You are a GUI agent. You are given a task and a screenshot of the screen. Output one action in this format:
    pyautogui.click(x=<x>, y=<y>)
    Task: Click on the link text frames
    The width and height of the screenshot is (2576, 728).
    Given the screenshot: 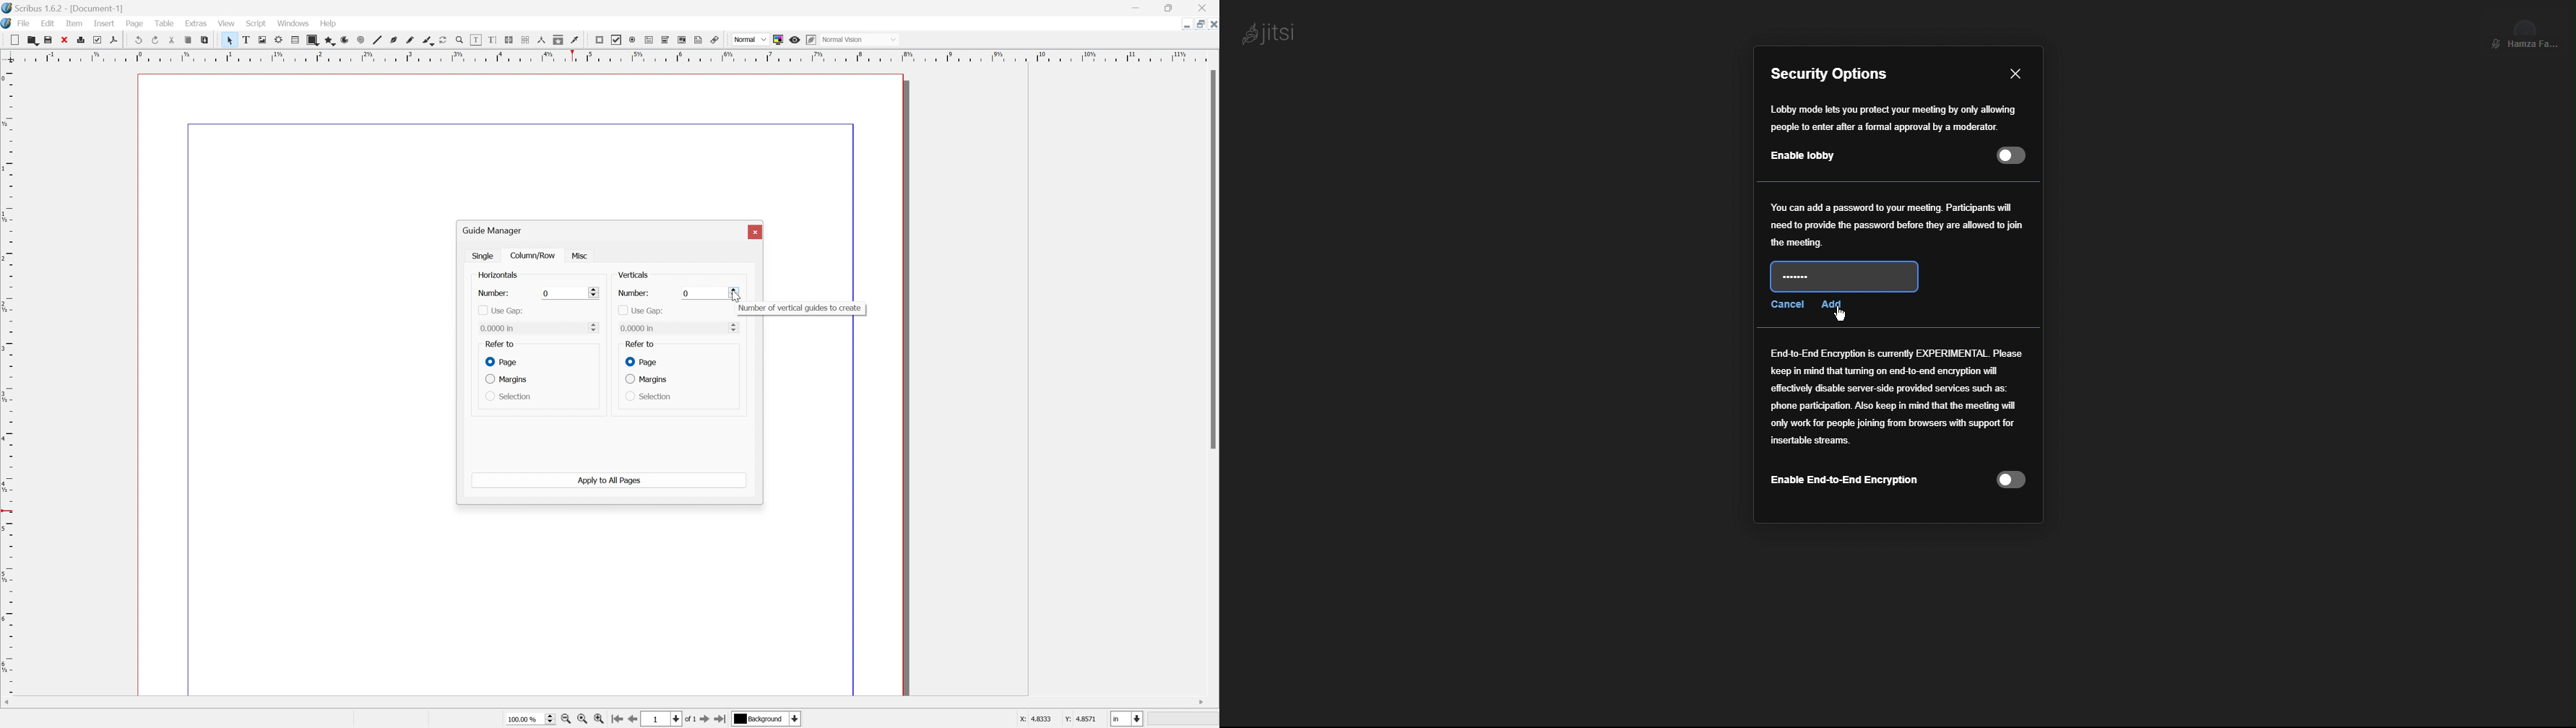 What is the action you would take?
    pyautogui.click(x=509, y=39)
    